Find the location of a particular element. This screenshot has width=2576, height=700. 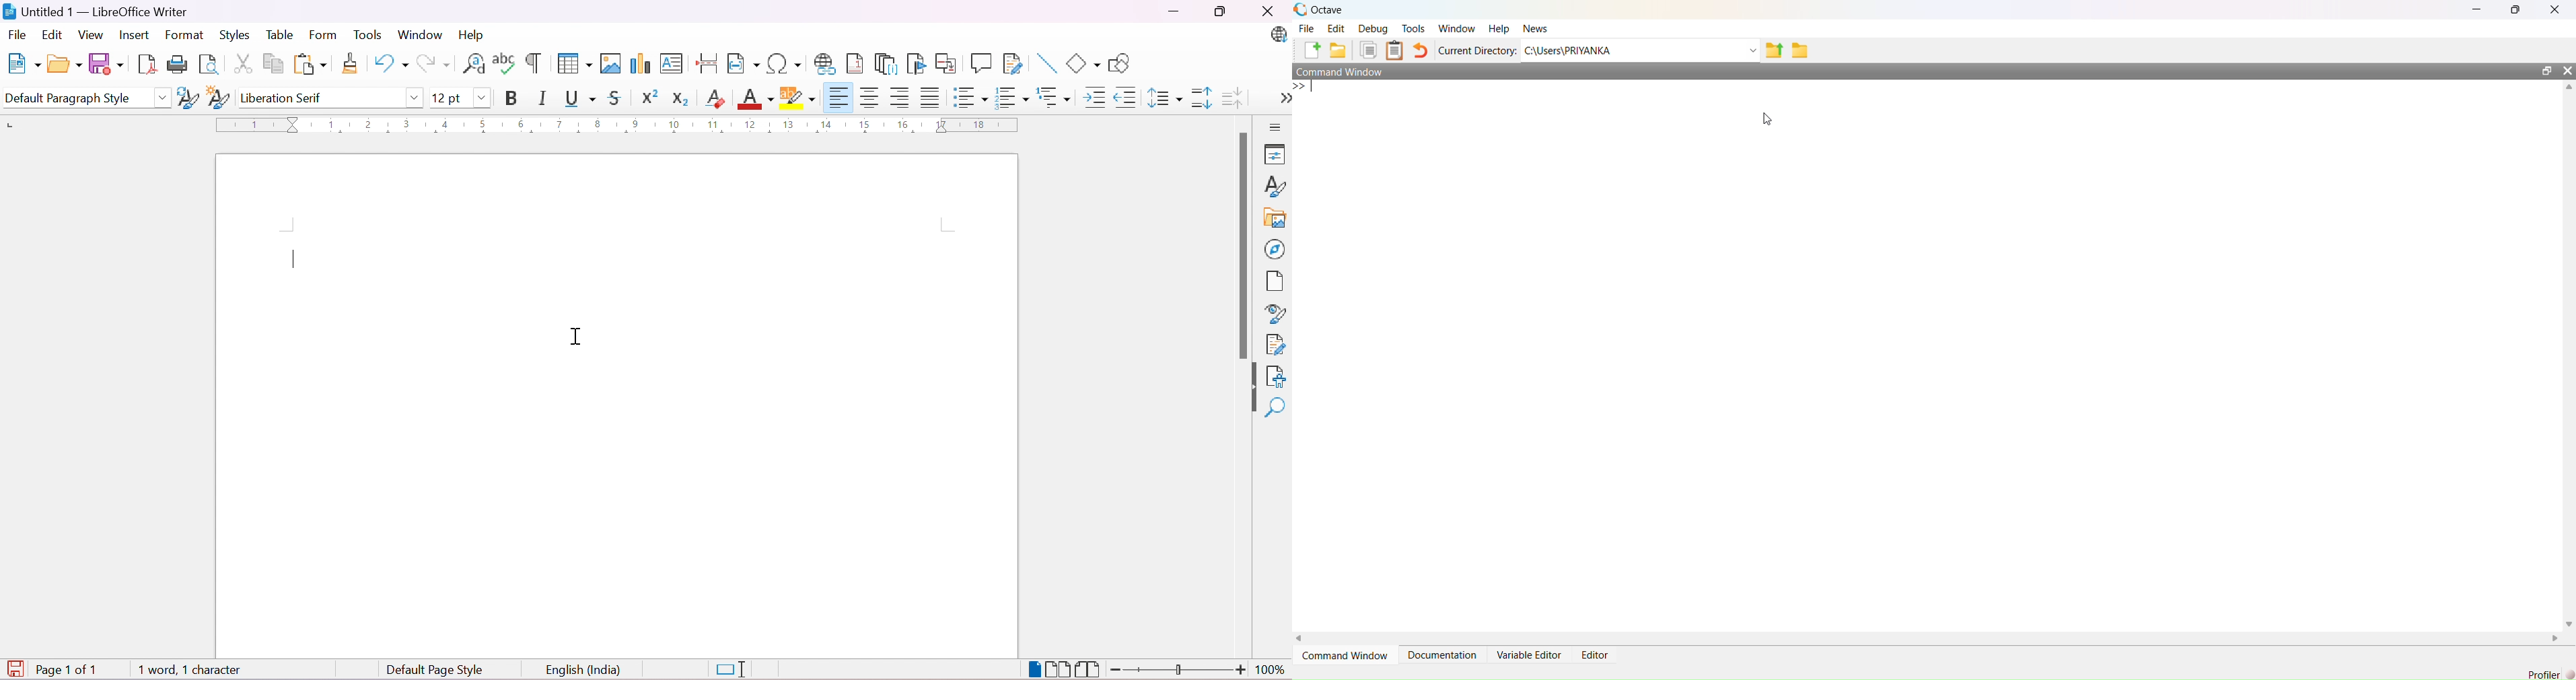

Window is located at coordinates (1456, 29).